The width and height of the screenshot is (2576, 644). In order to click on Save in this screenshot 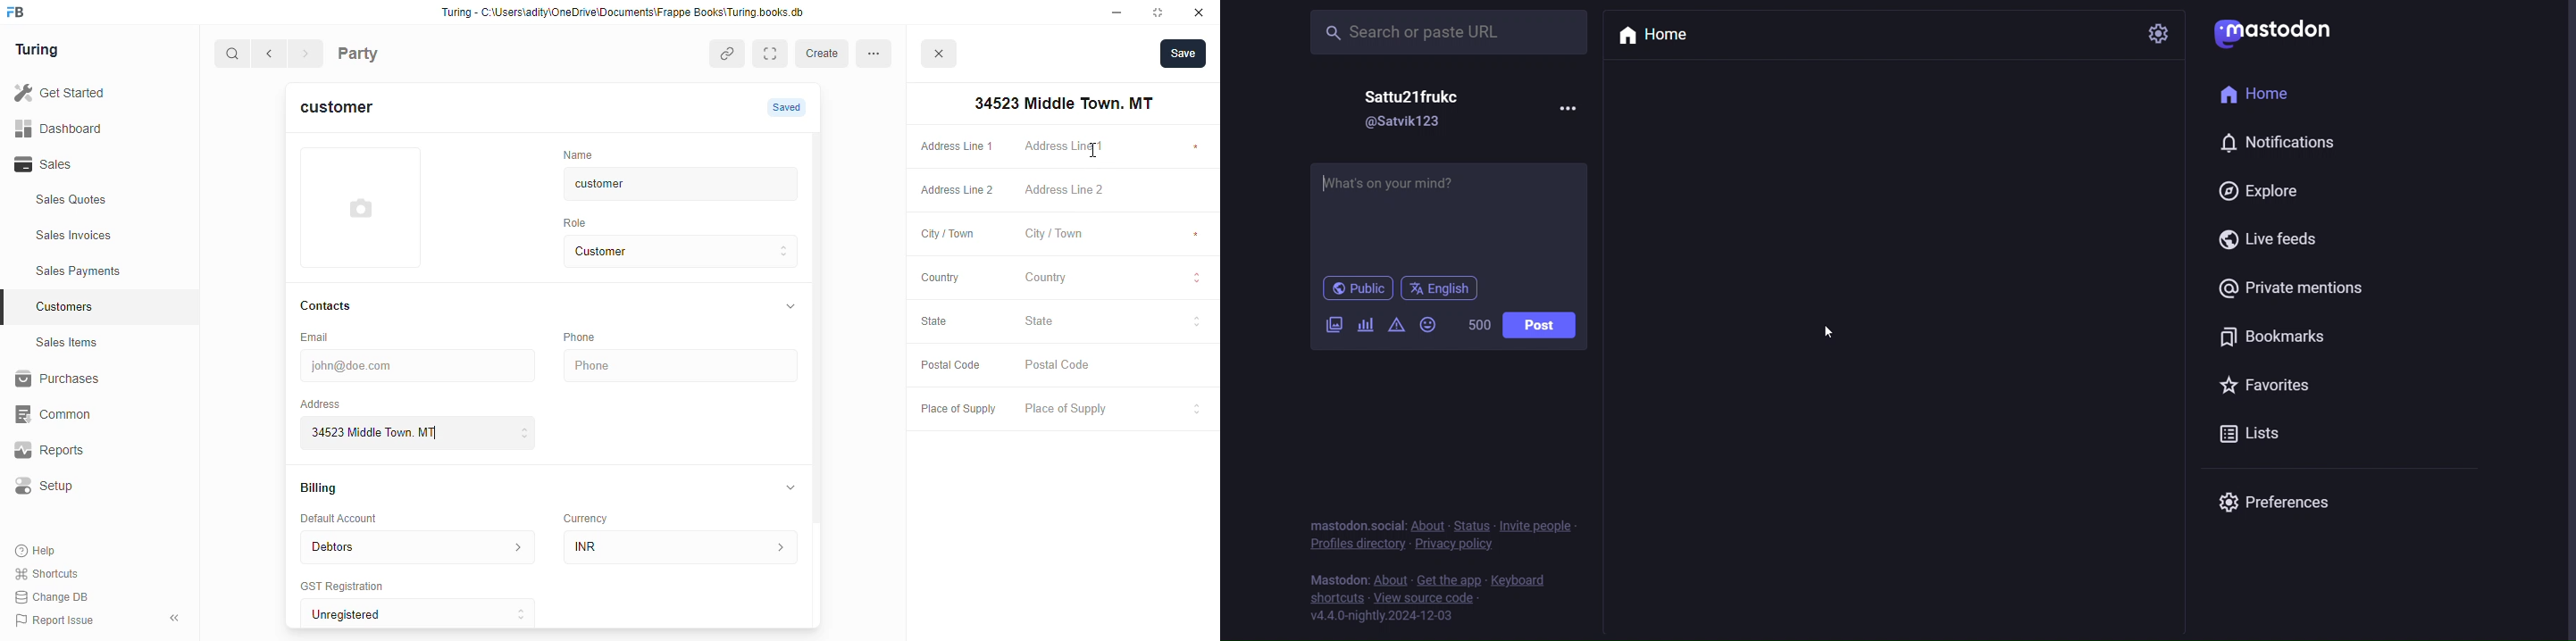, I will do `click(1183, 53)`.